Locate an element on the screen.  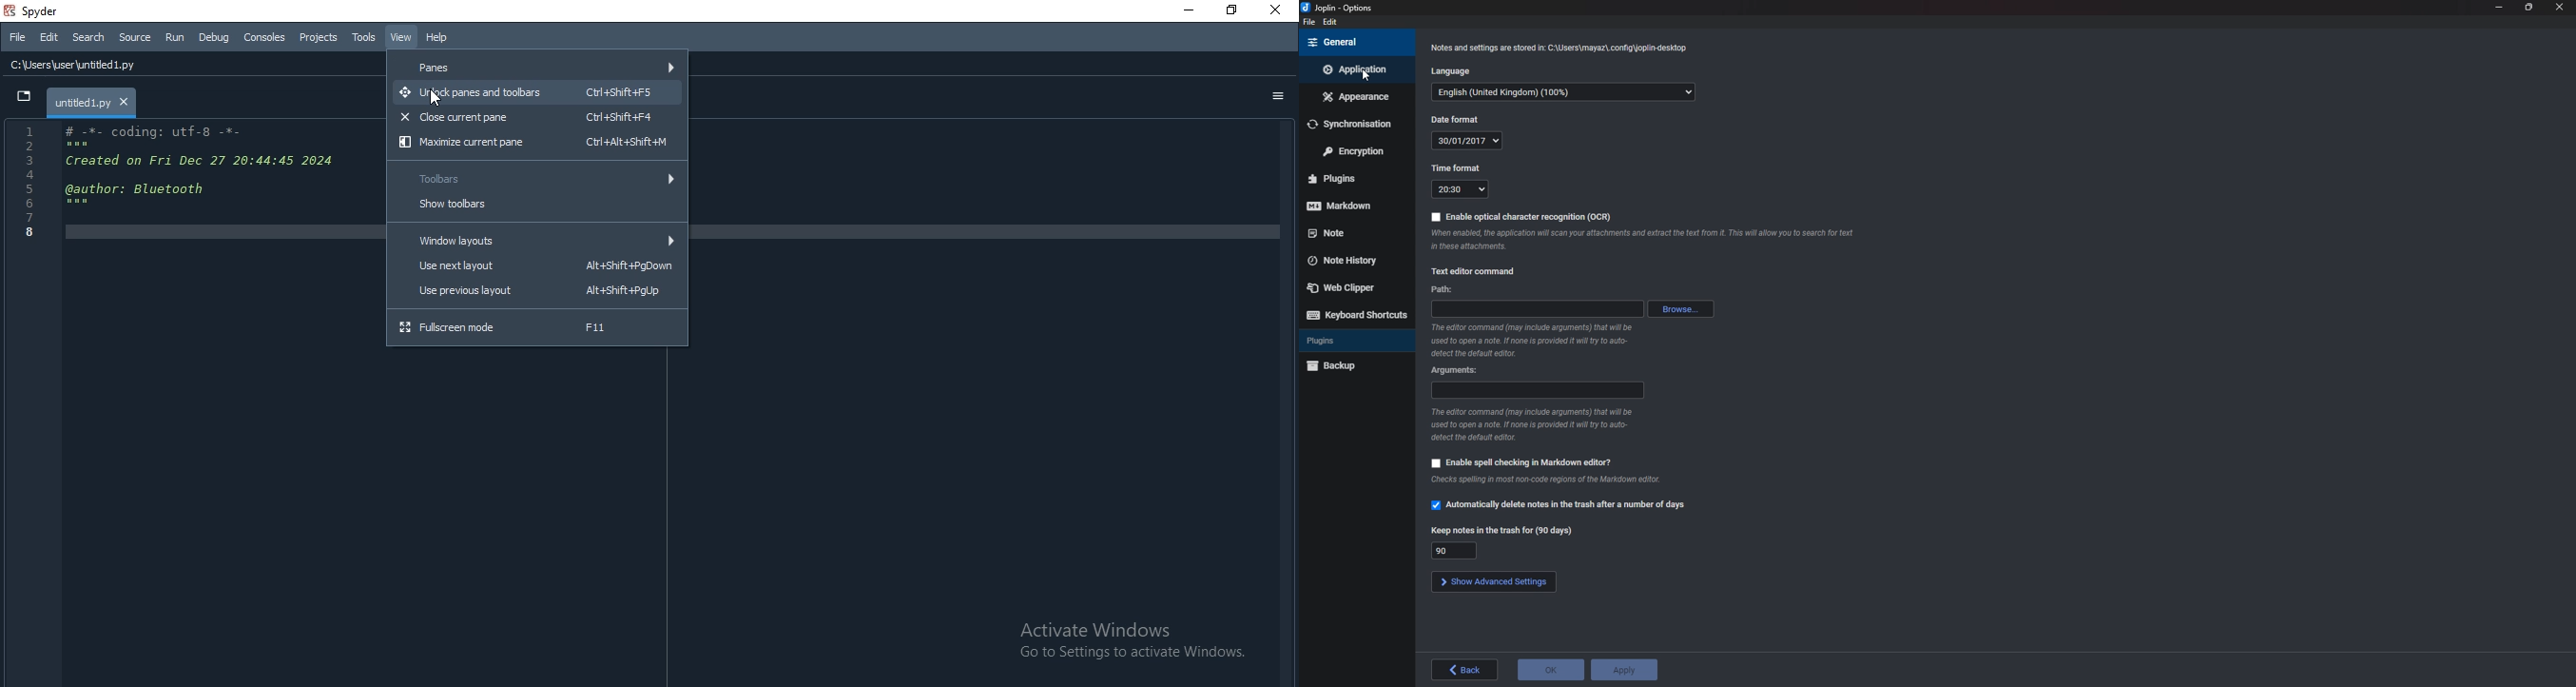
resize is located at coordinates (2530, 8).